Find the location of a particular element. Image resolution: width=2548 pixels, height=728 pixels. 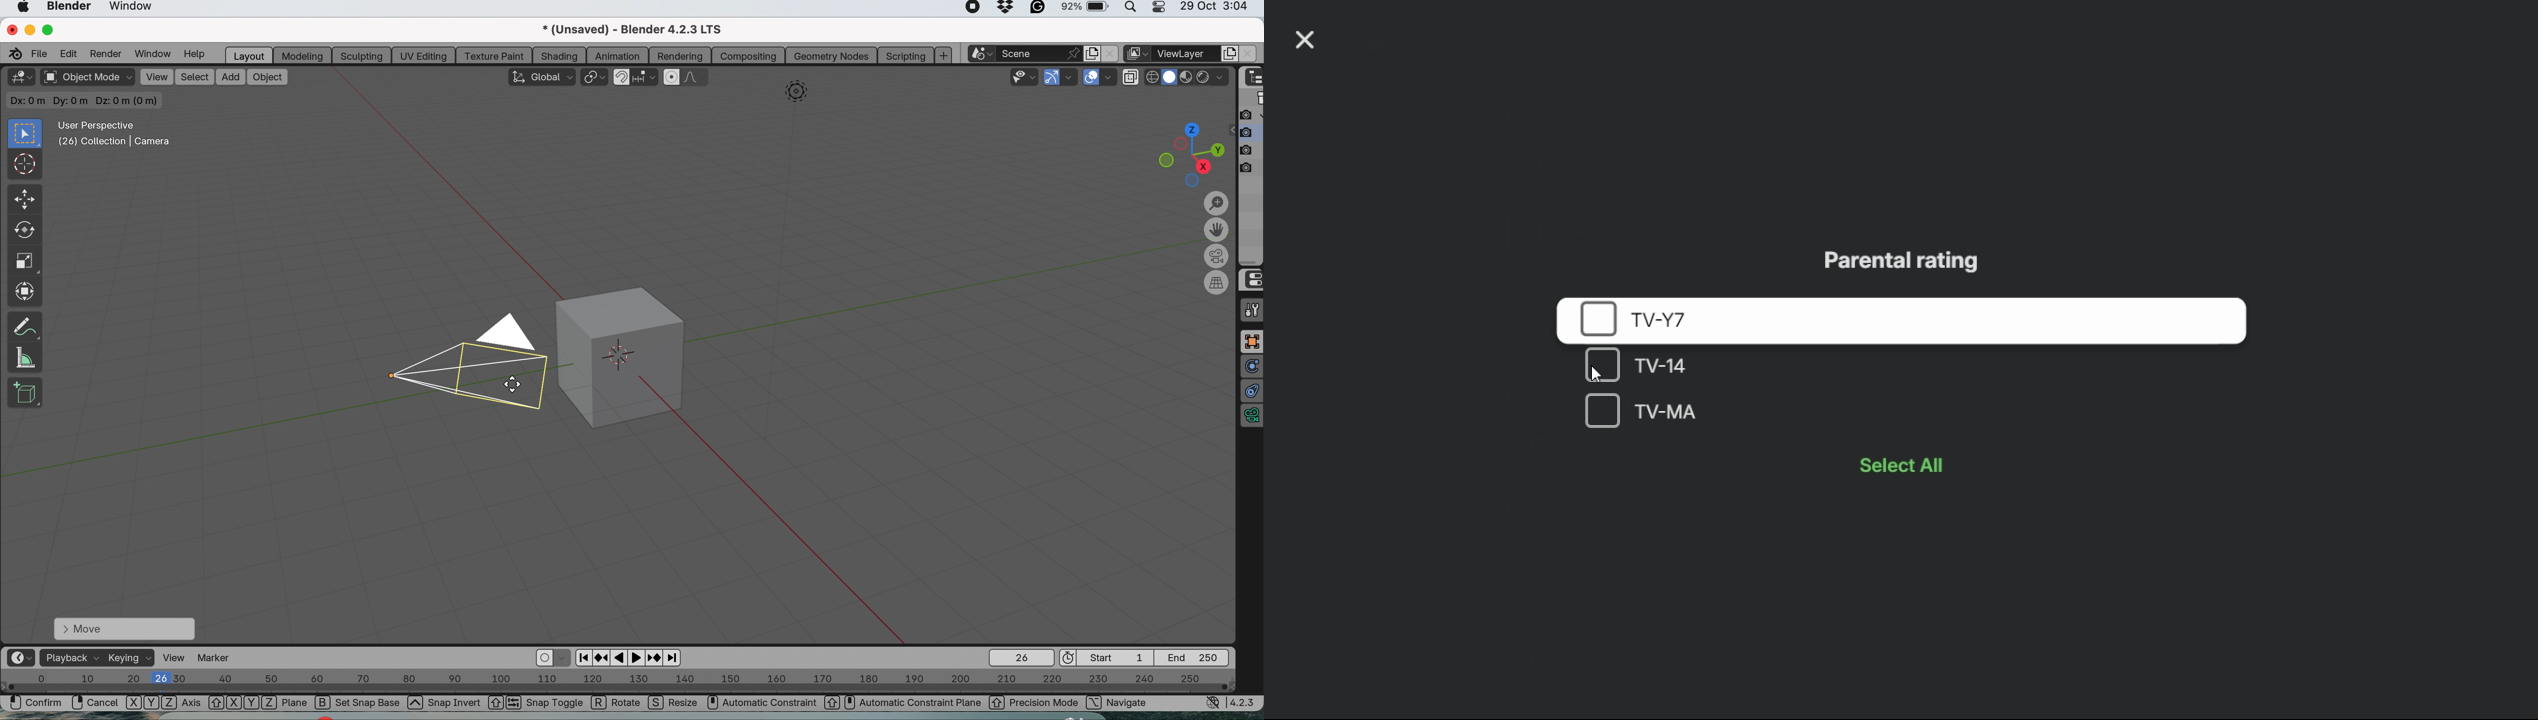

move the view is located at coordinates (1217, 231).